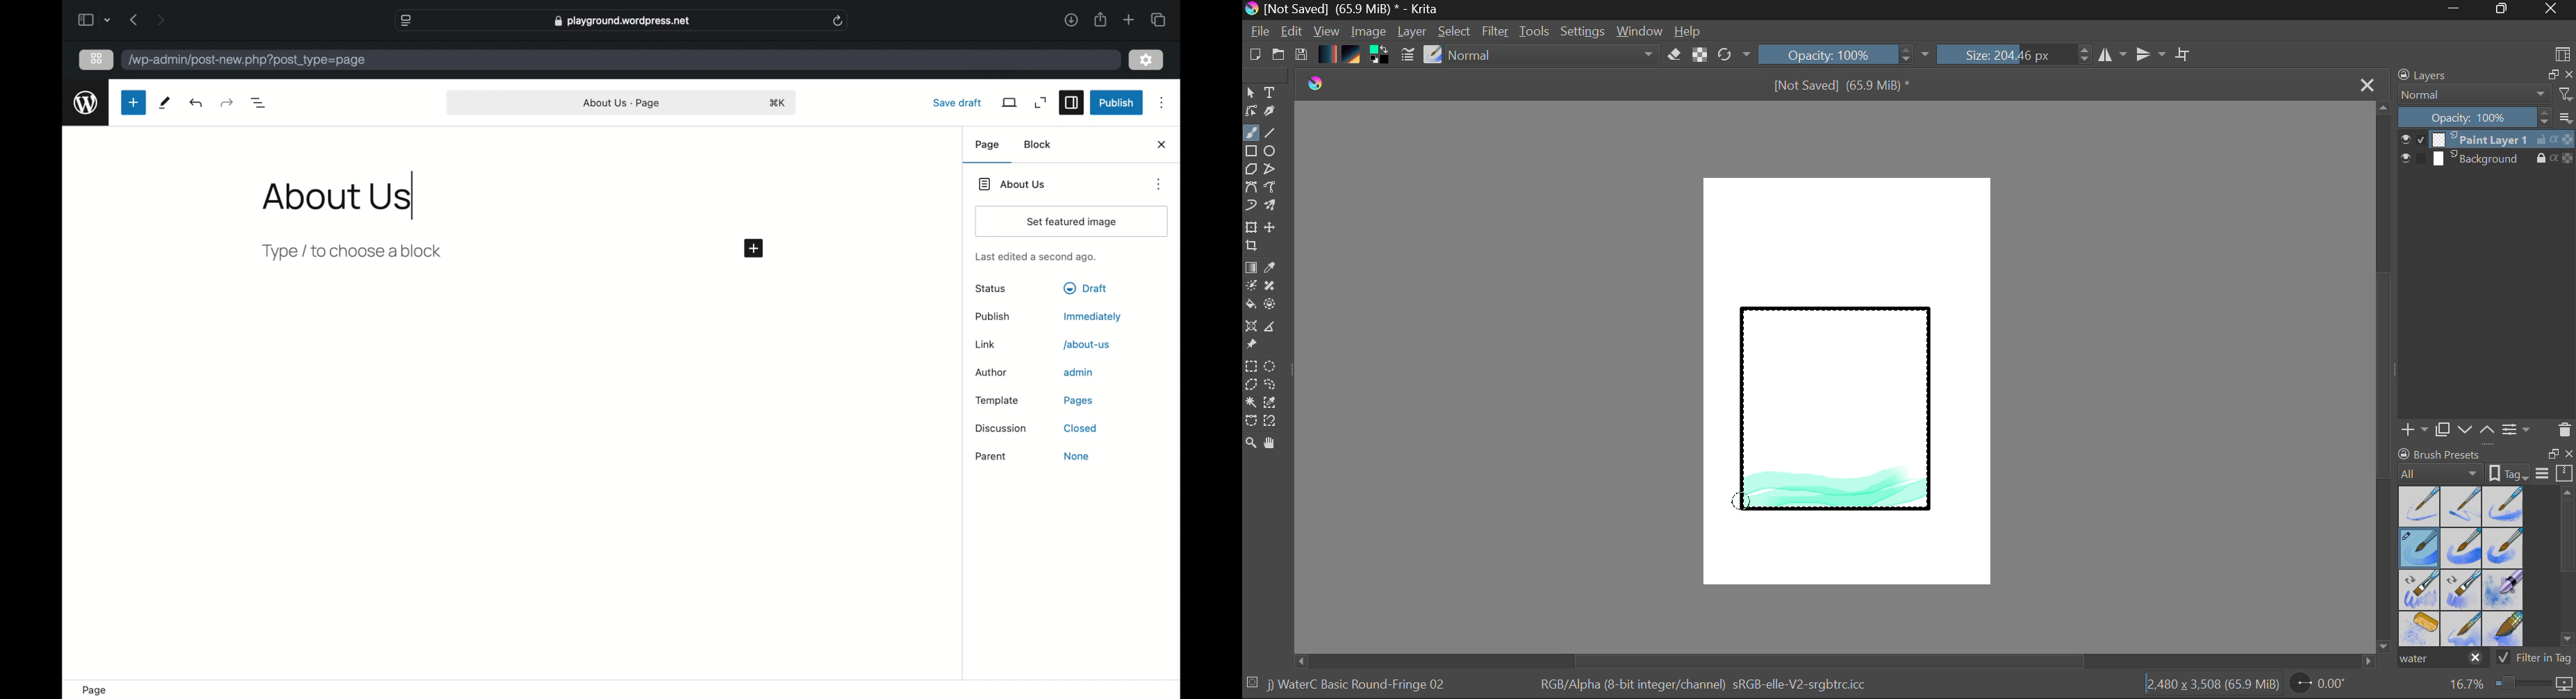 The width and height of the screenshot is (2576, 700). I want to click on show tab overview, so click(1160, 20).